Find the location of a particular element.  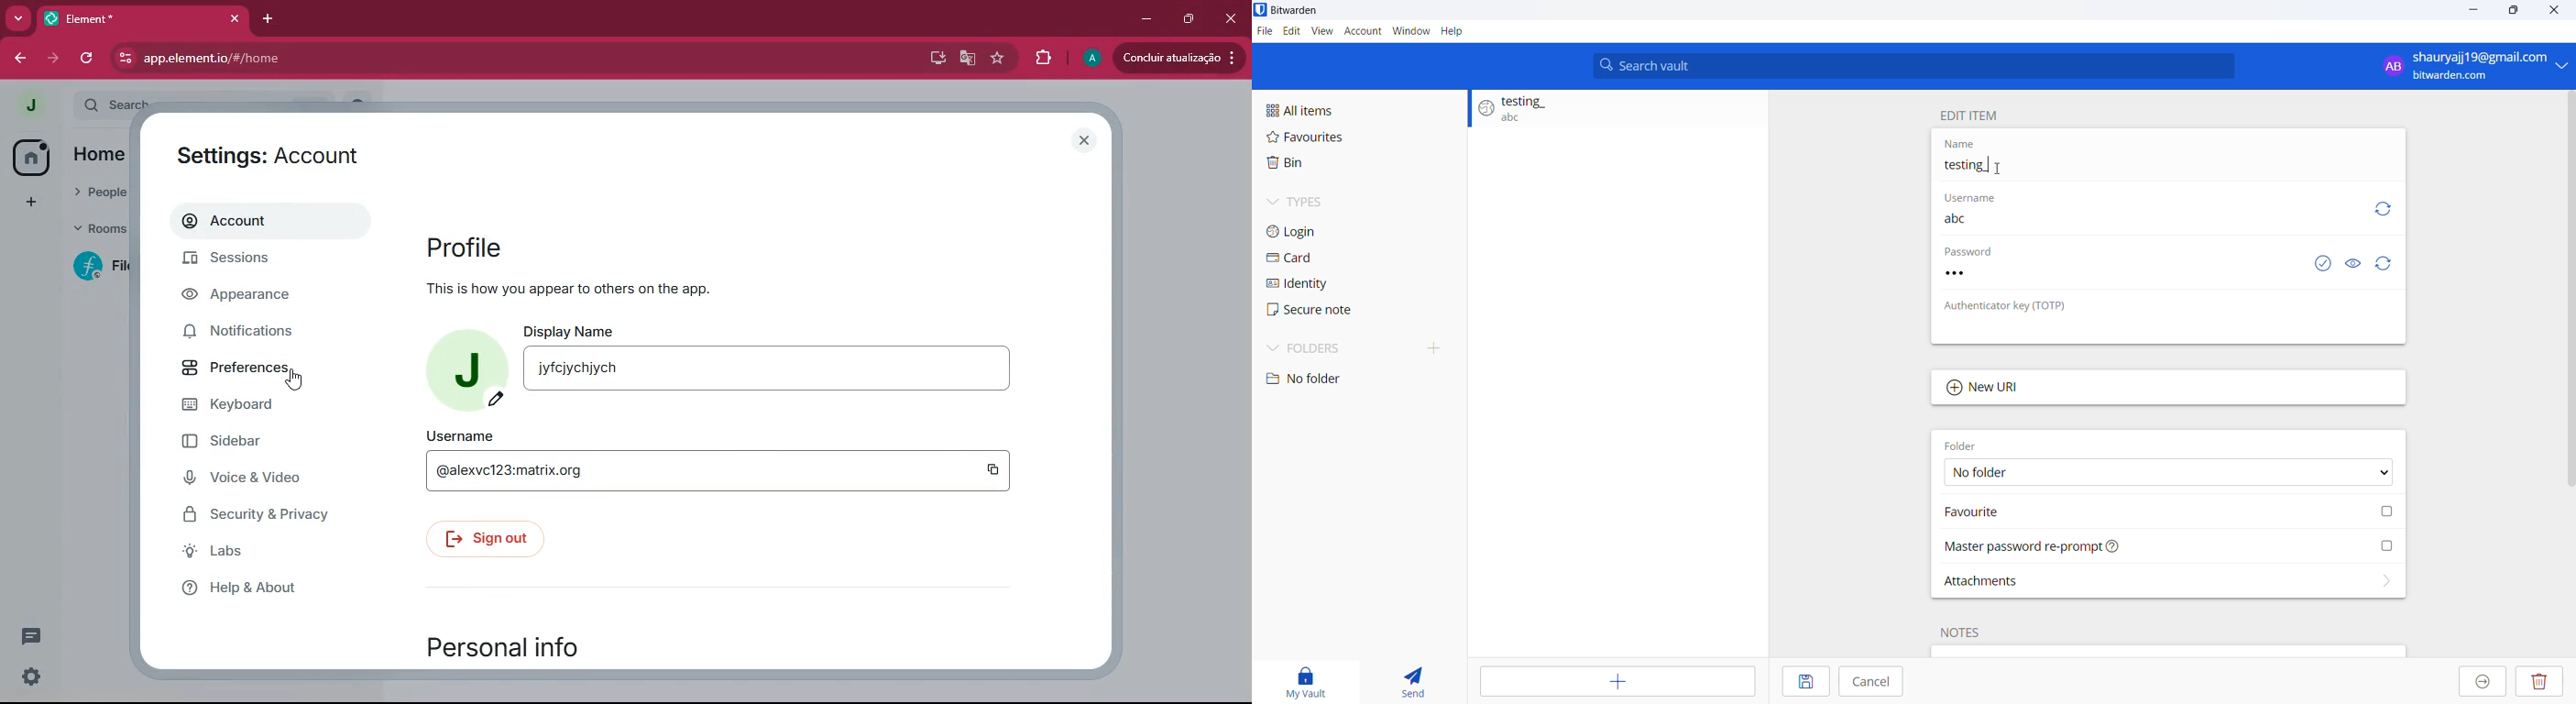

more is located at coordinates (17, 17).